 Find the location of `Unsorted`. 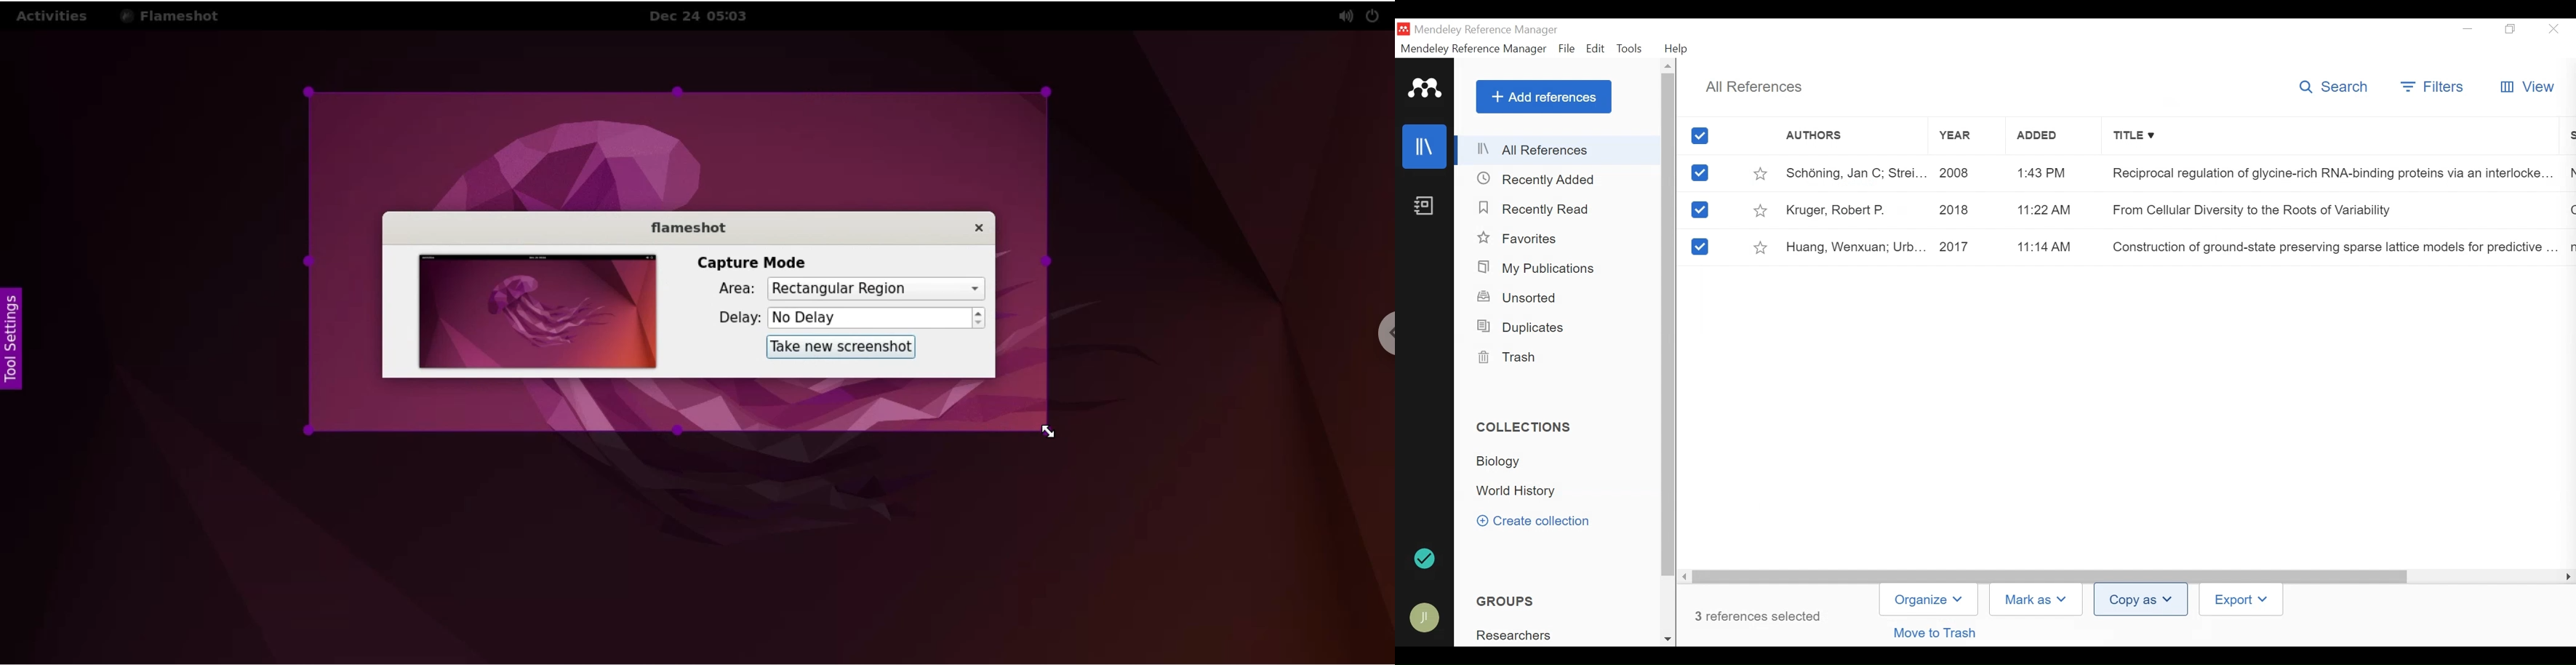

Unsorted is located at coordinates (1519, 297).